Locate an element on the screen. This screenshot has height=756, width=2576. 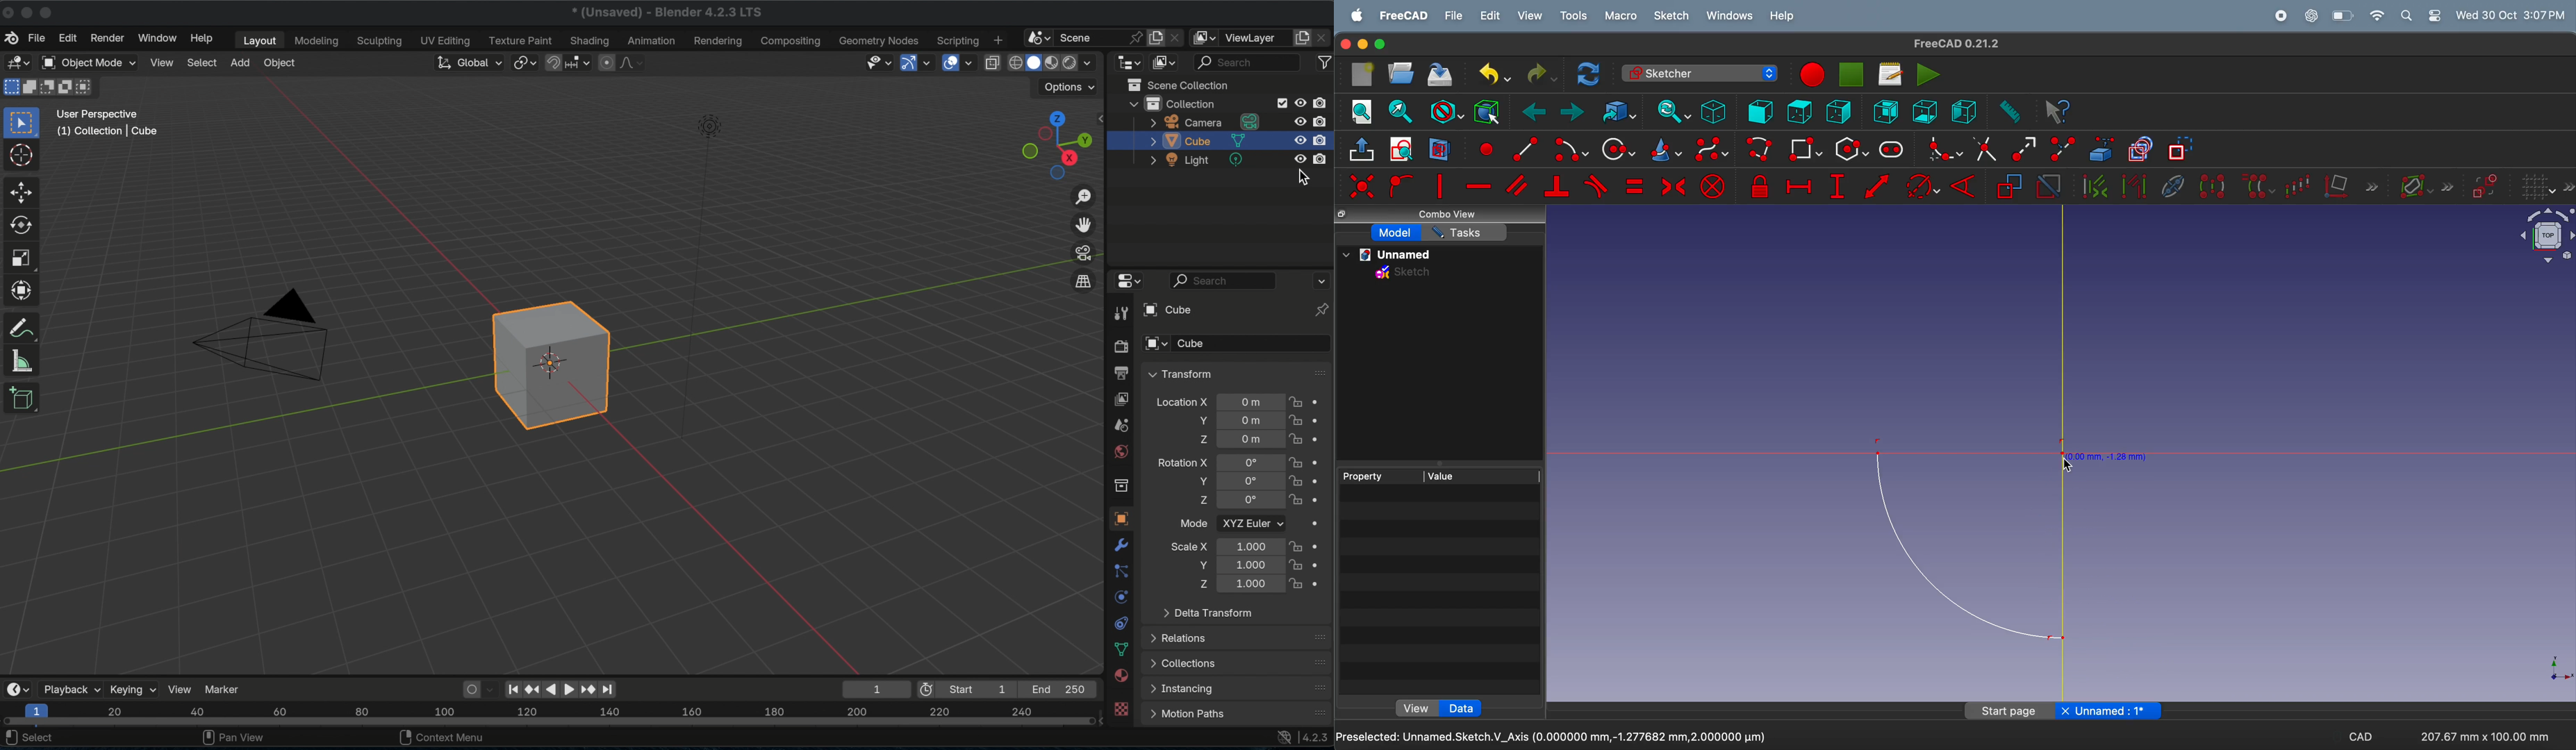
chatgpt is located at coordinates (2312, 15).